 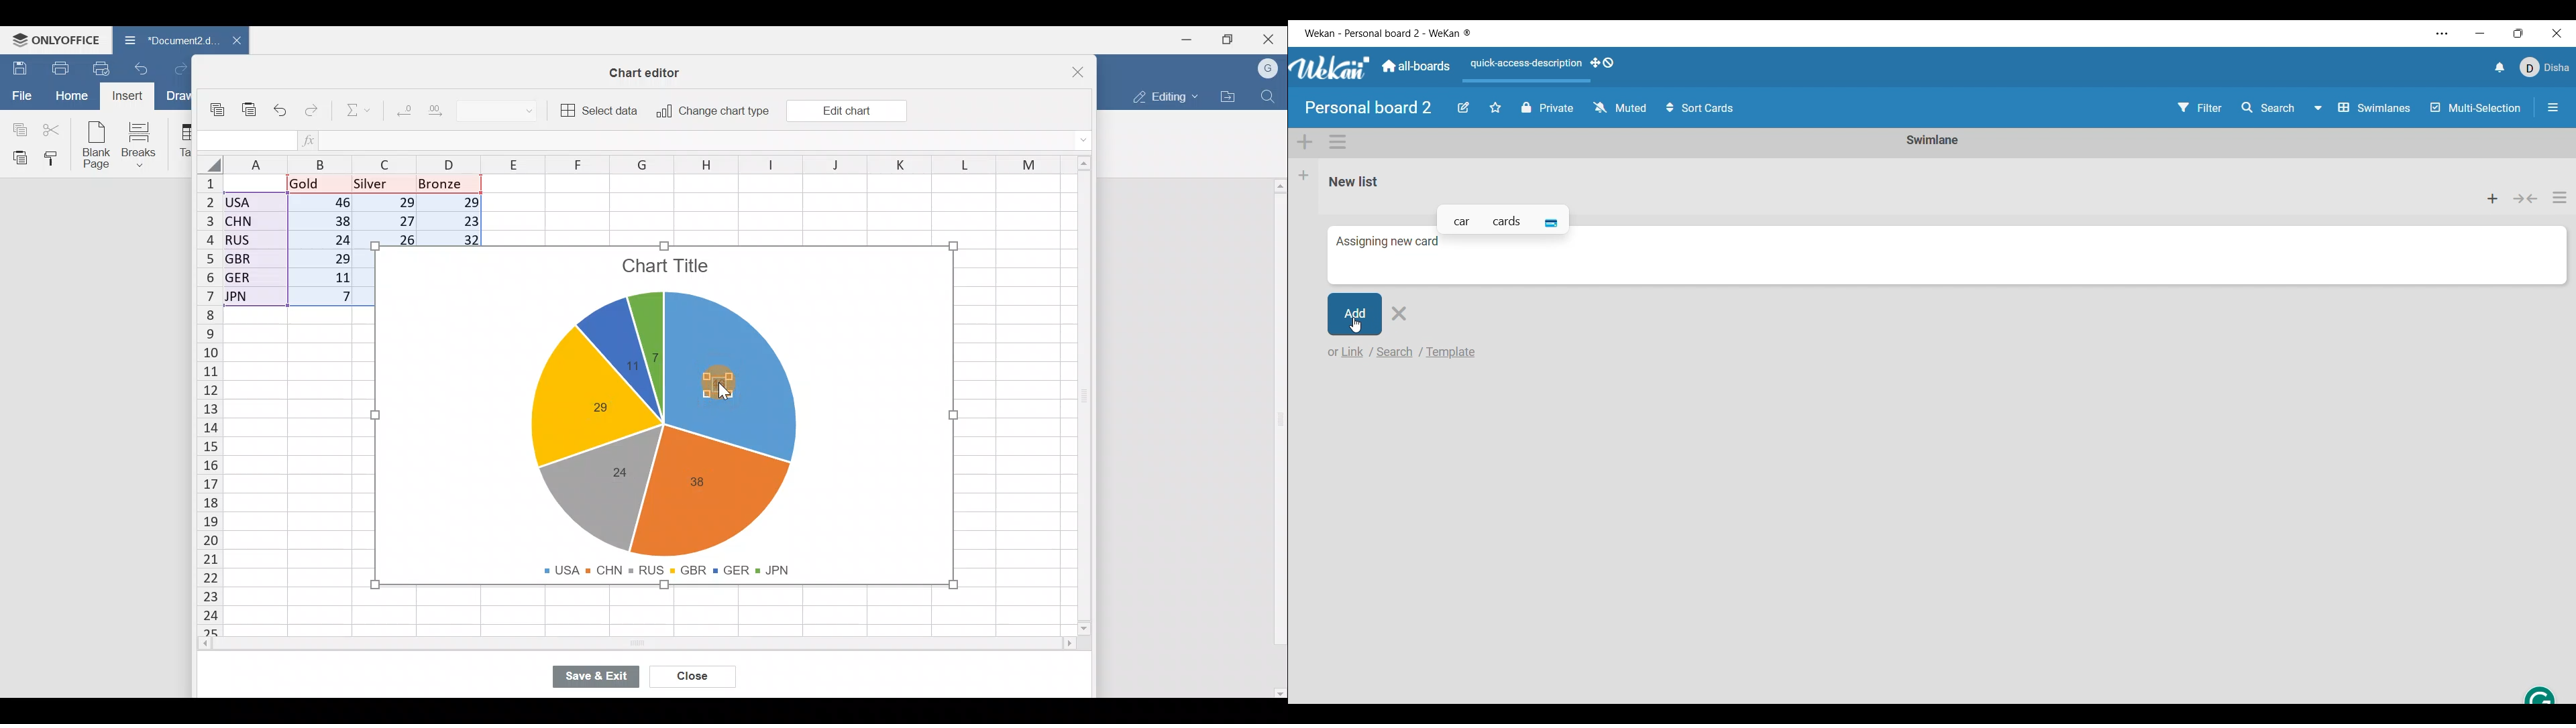 What do you see at coordinates (1089, 400) in the screenshot?
I see `Scroll bar` at bounding box center [1089, 400].